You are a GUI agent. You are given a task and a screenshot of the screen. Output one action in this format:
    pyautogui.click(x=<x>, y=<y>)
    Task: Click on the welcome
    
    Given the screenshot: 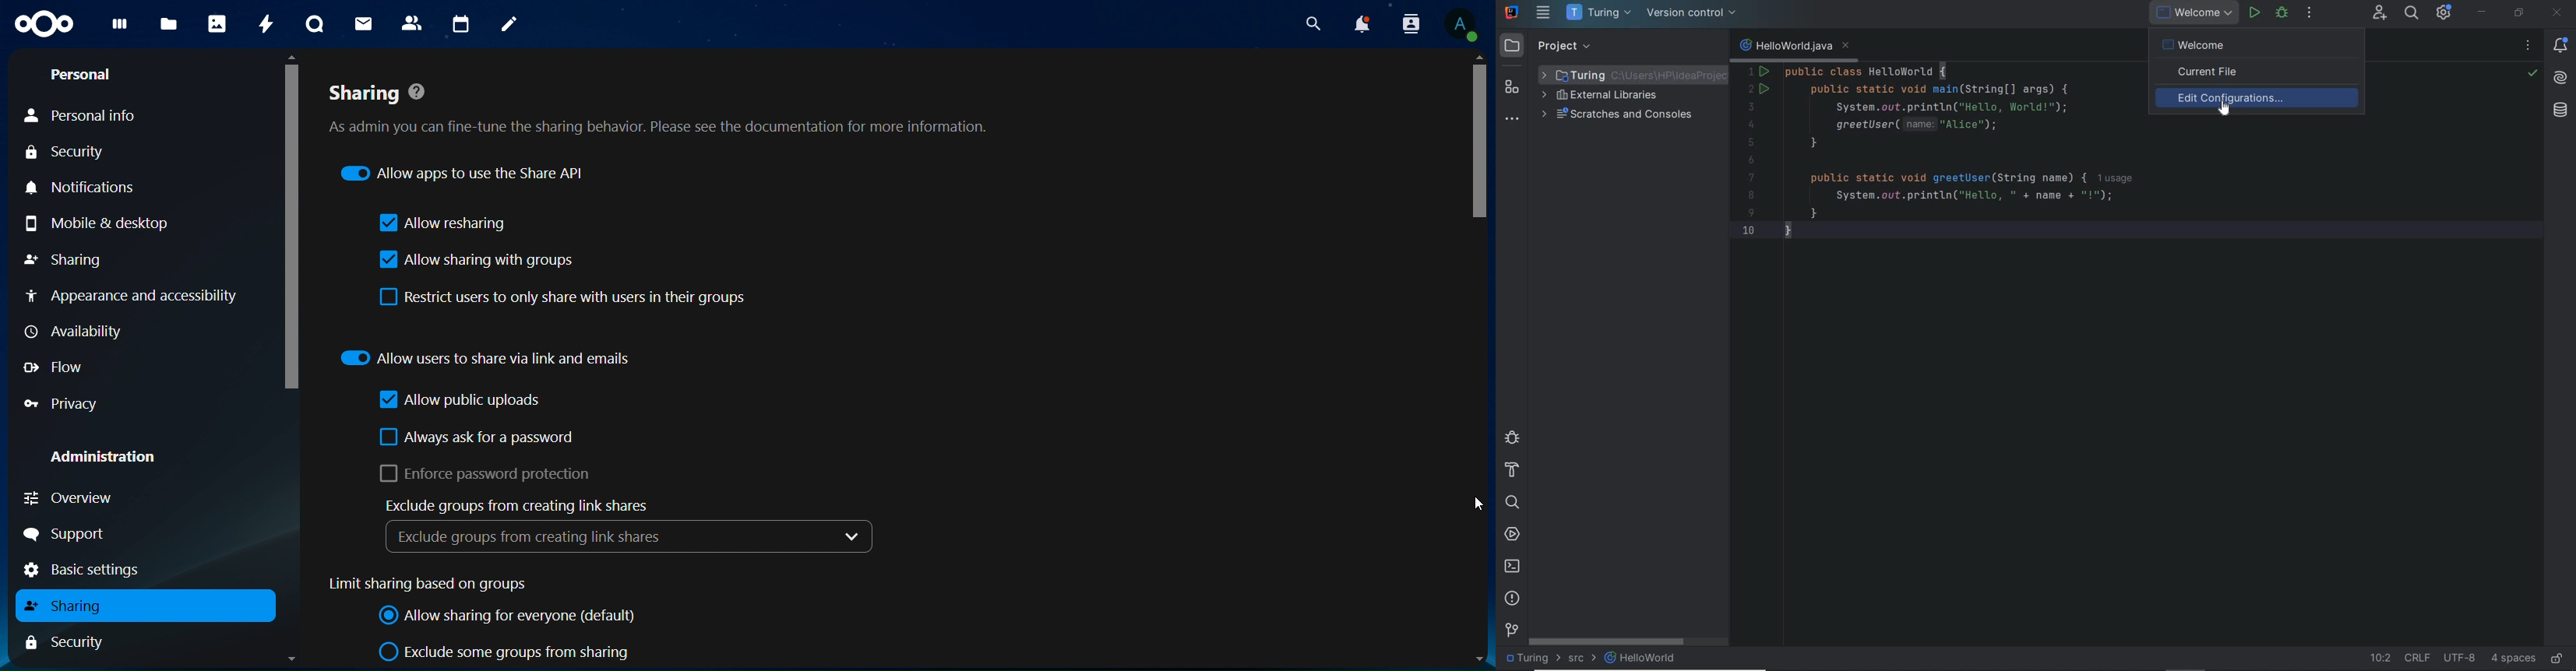 What is the action you would take?
    pyautogui.click(x=2258, y=42)
    